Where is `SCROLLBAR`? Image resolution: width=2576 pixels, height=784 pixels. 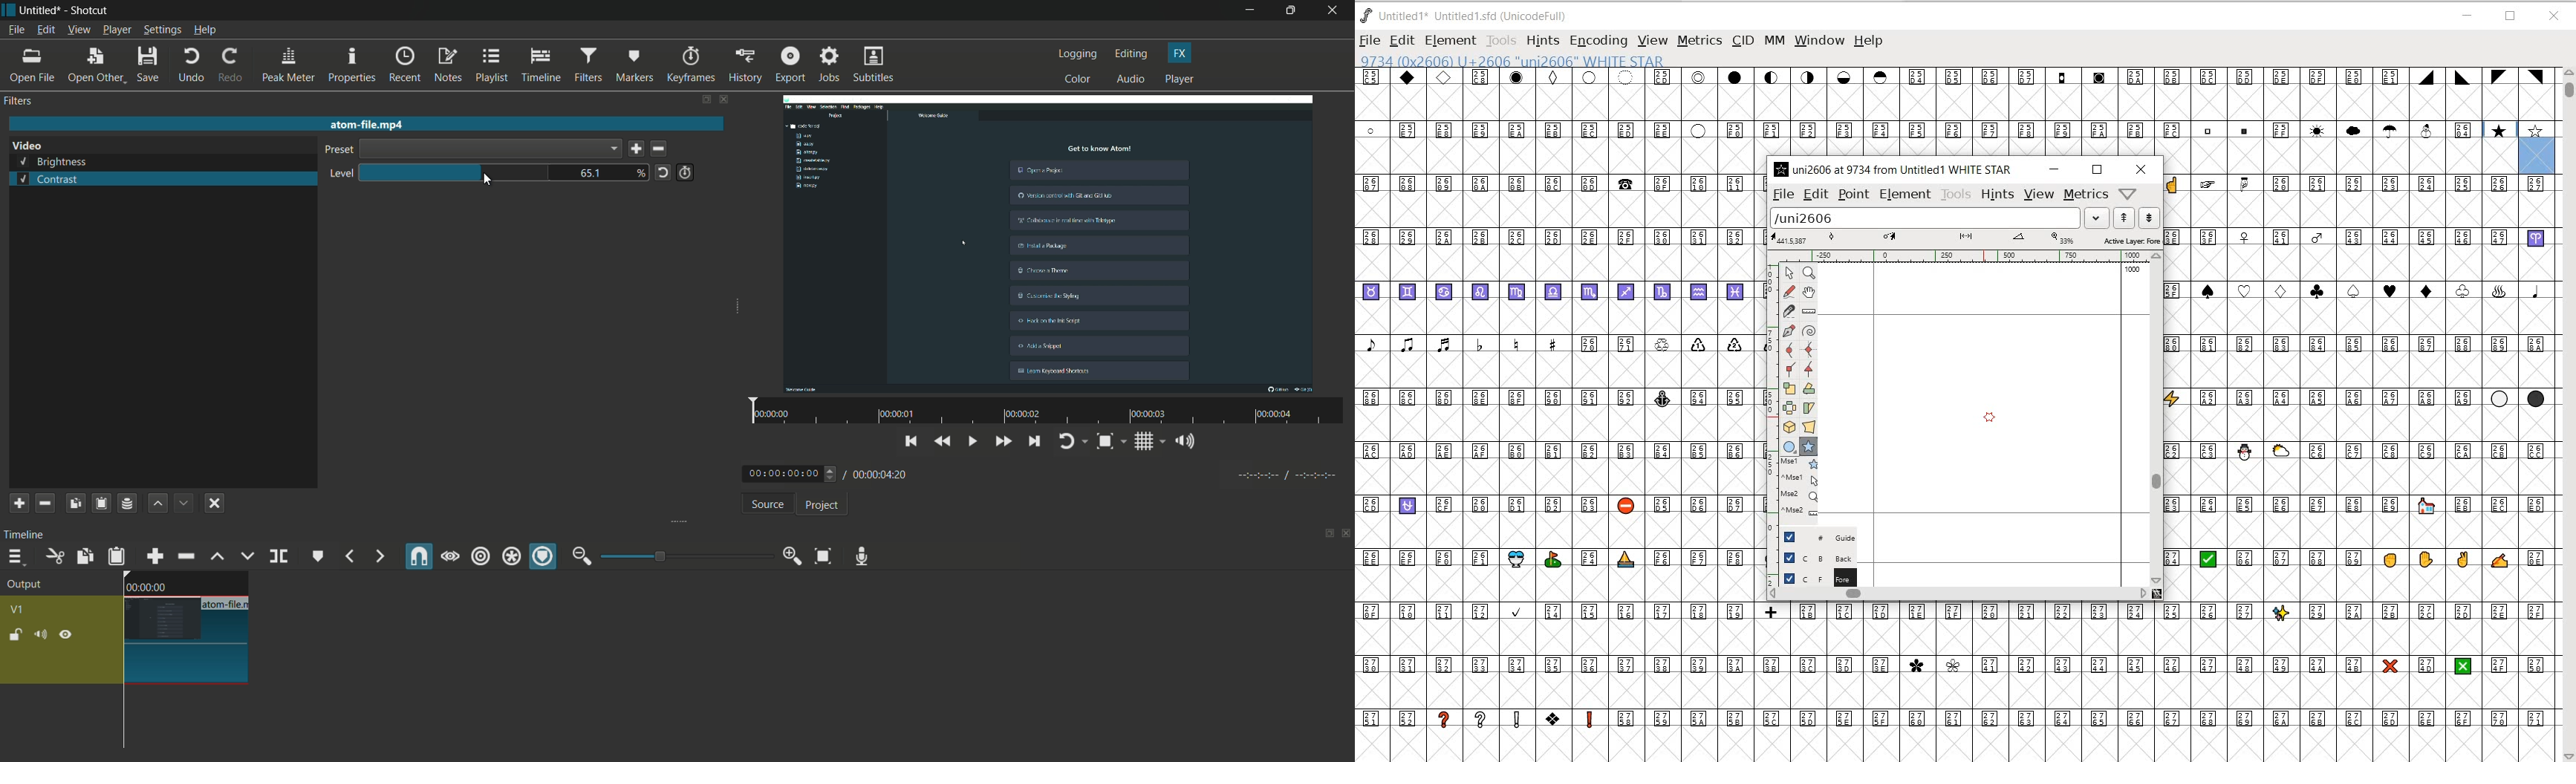
SCROLLBAR is located at coordinates (1964, 595).